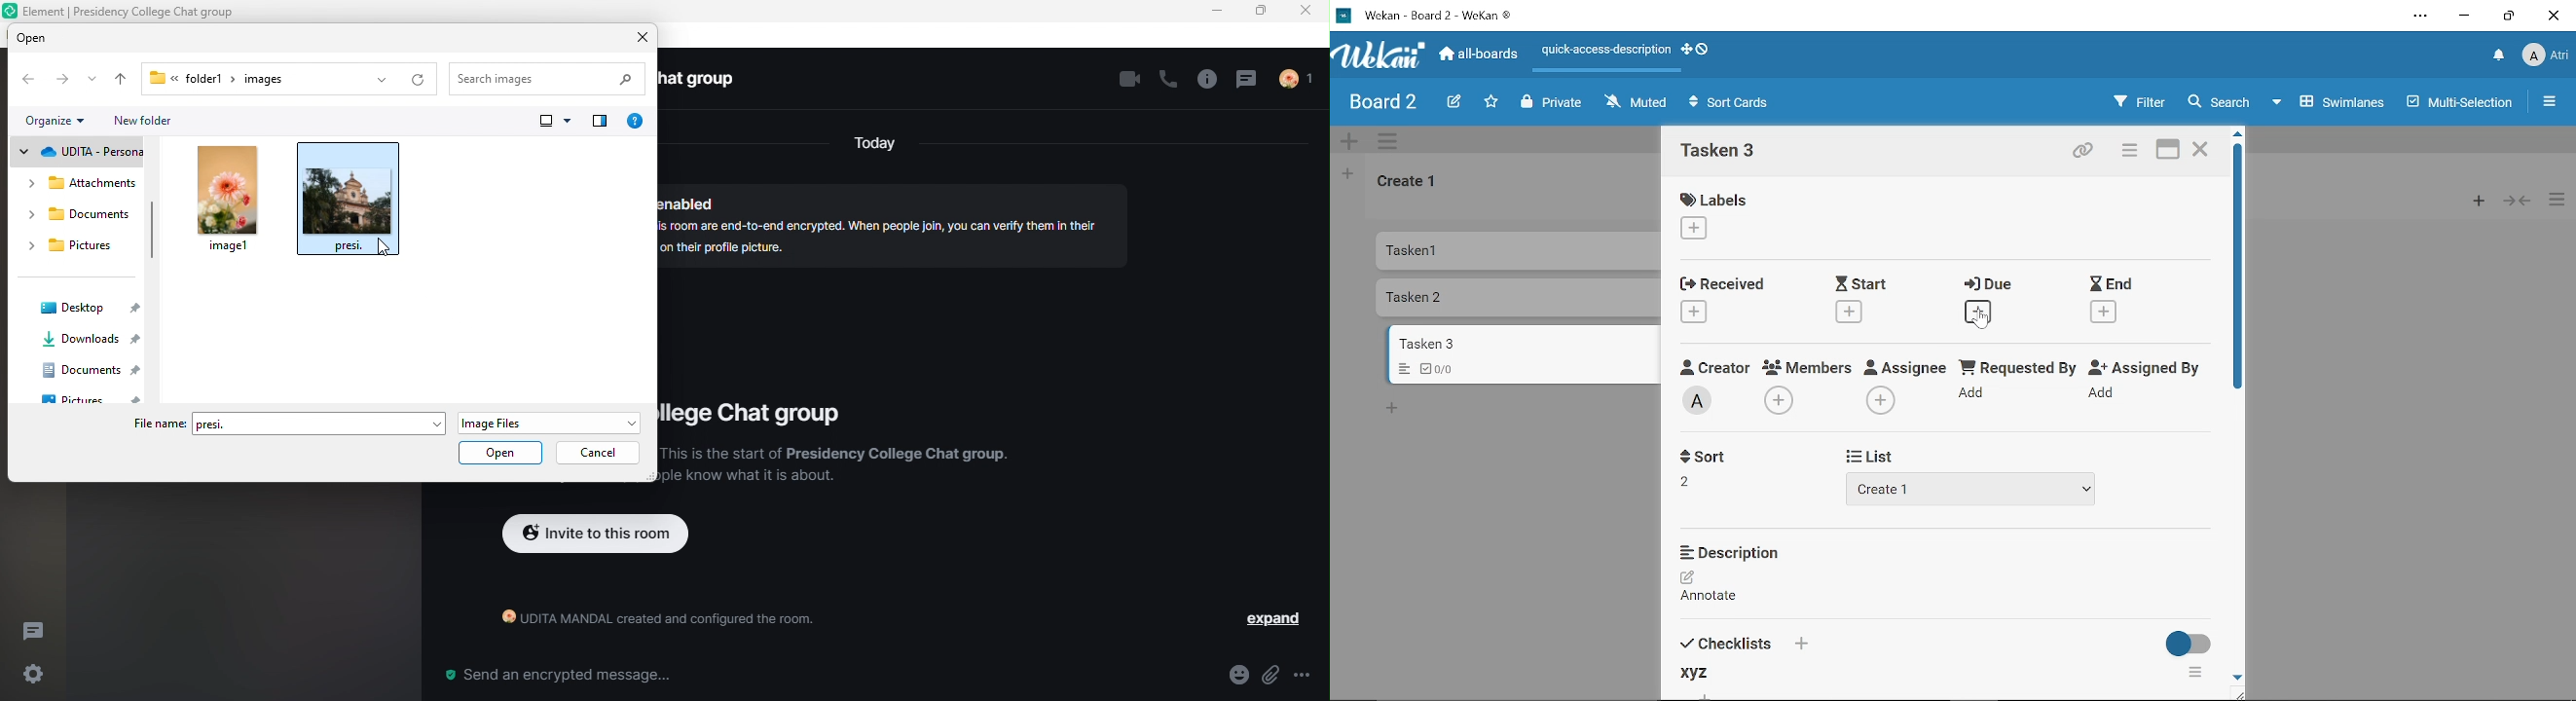 Image resolution: width=2576 pixels, height=728 pixels. Describe the element at coordinates (1802, 644) in the screenshot. I see `Add checklist` at that location.